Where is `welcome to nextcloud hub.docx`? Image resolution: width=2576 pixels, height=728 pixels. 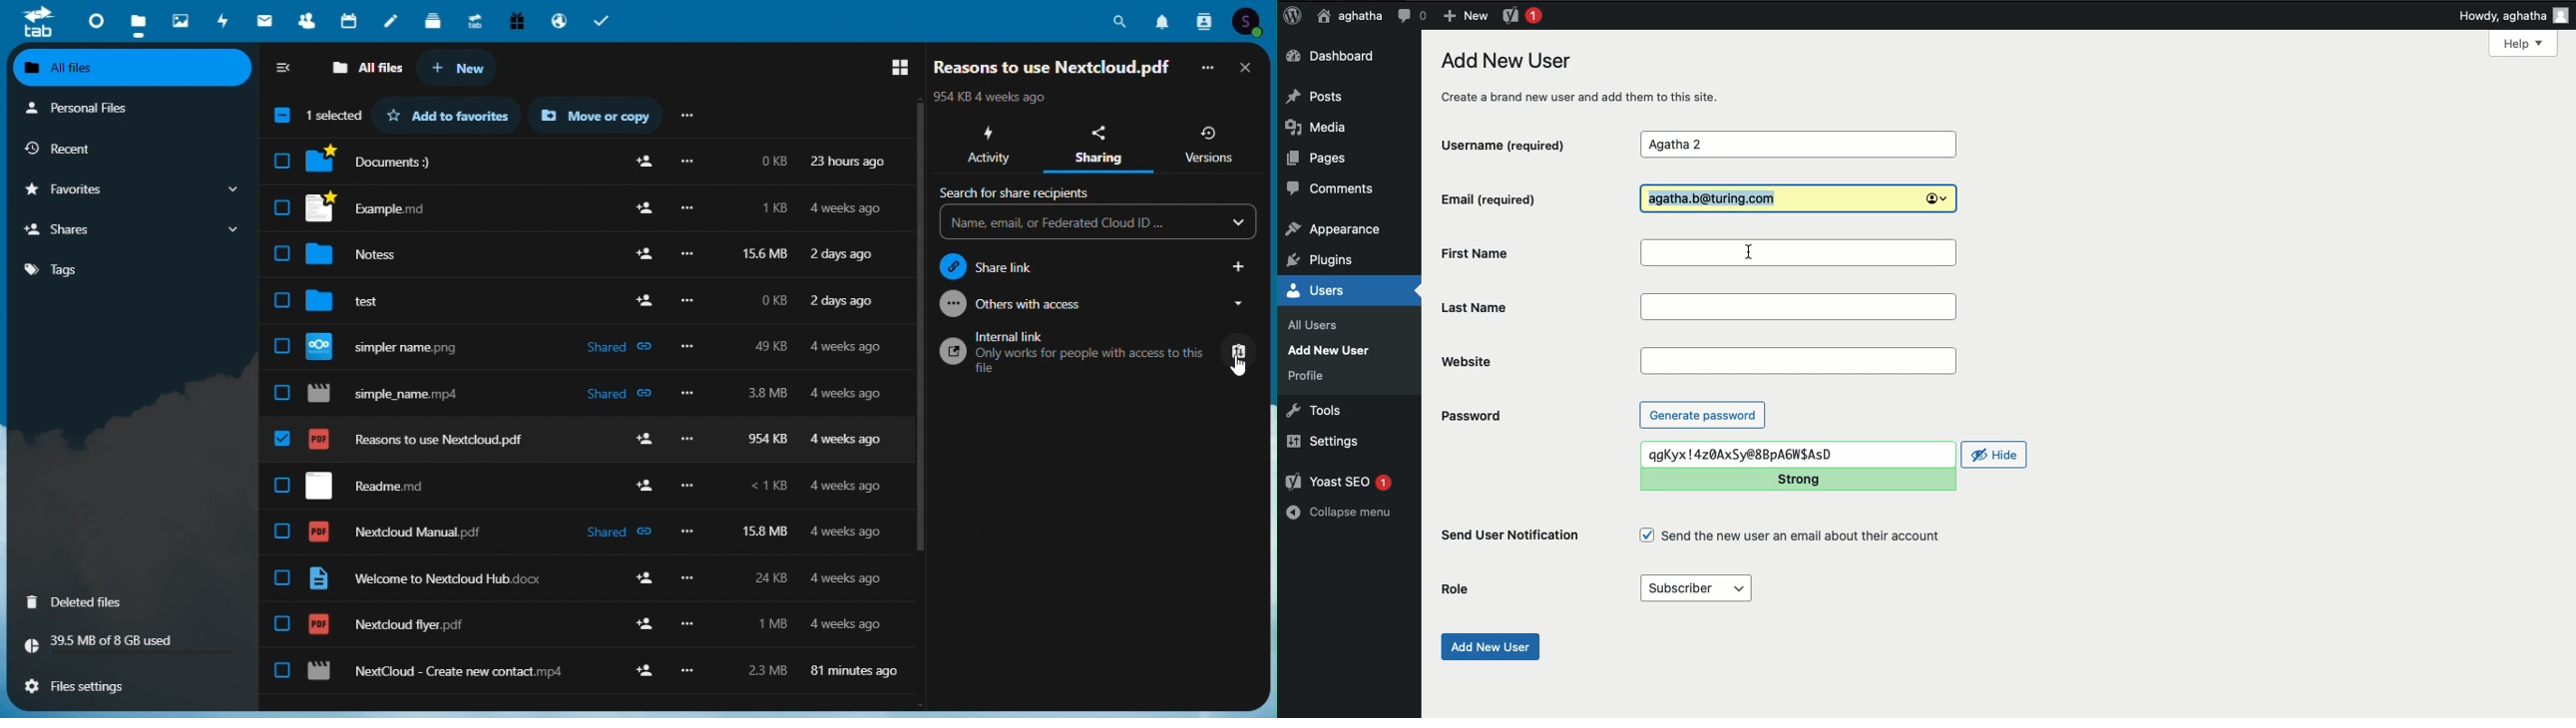 welcome to nextcloud hub.docx is located at coordinates (425, 579).